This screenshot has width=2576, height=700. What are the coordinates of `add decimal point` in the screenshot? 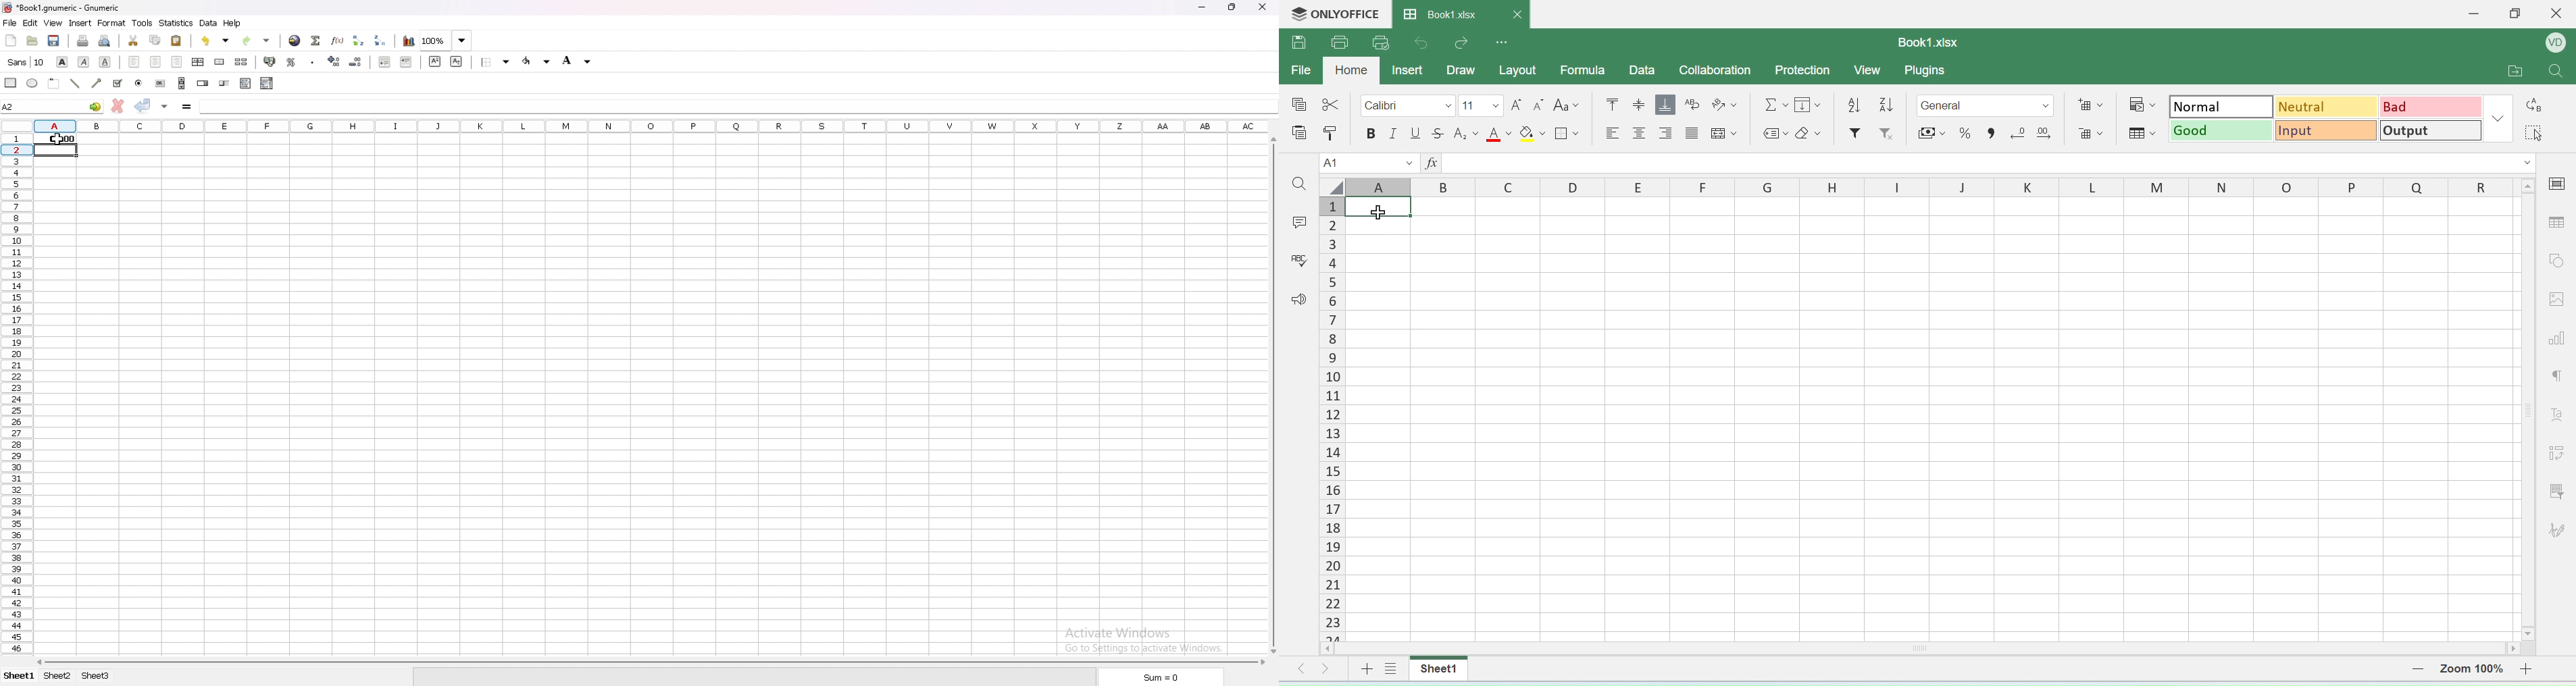 It's located at (2042, 132).